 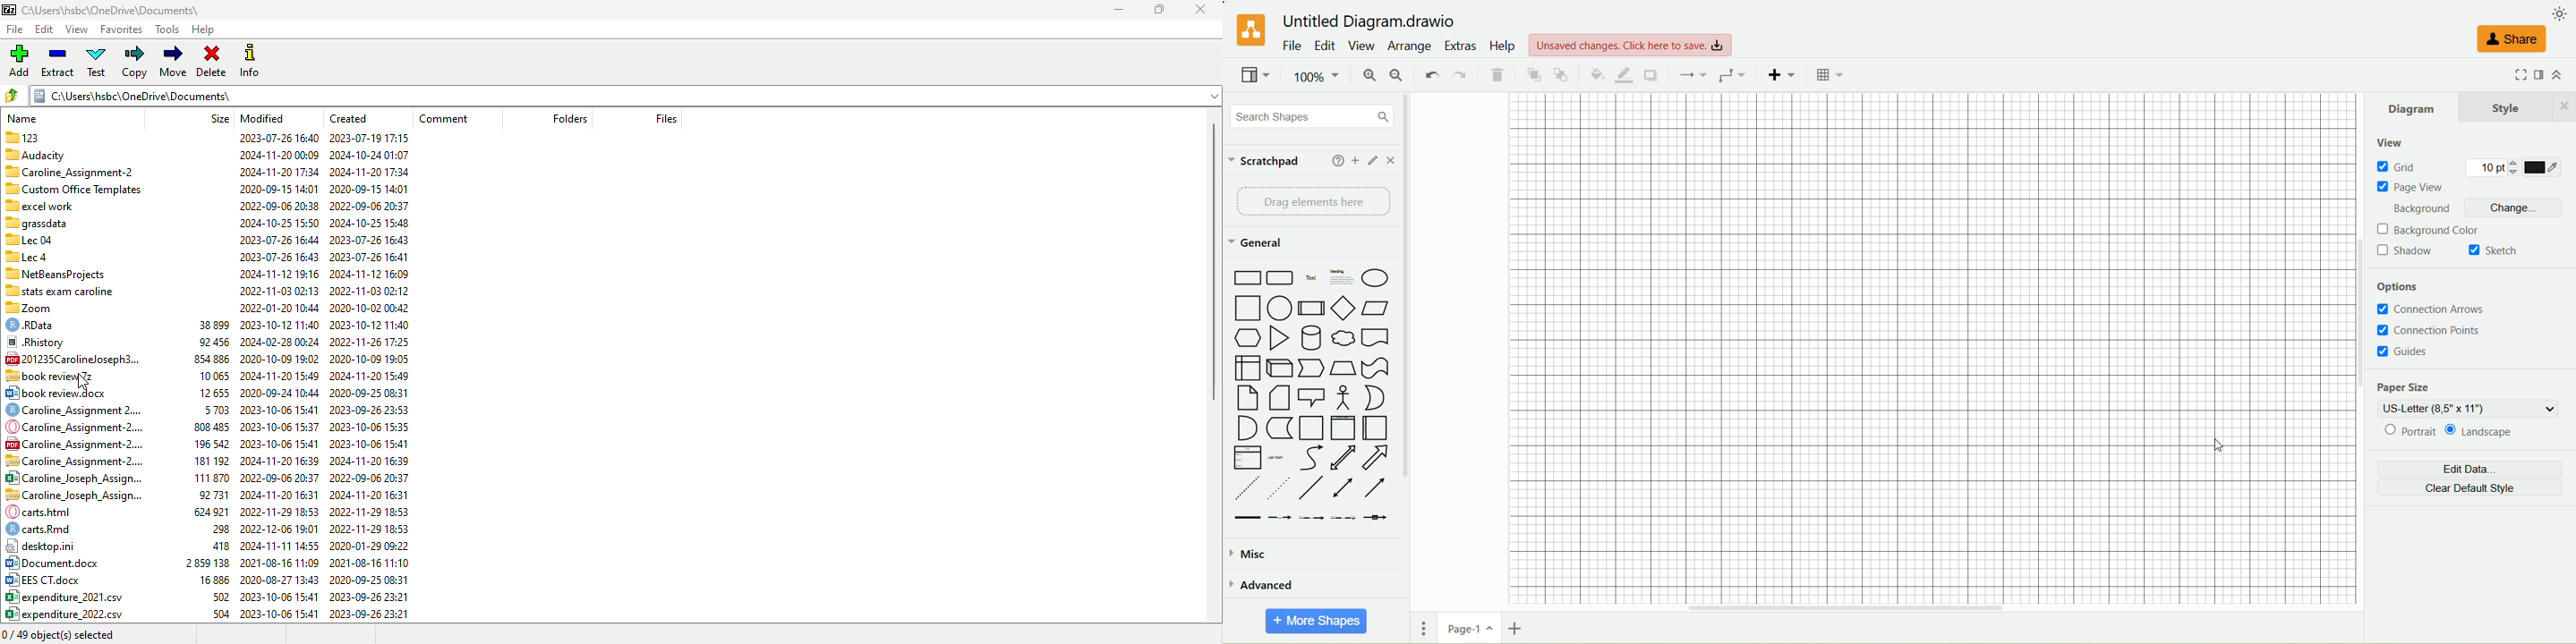 I want to click on background, so click(x=2419, y=209).